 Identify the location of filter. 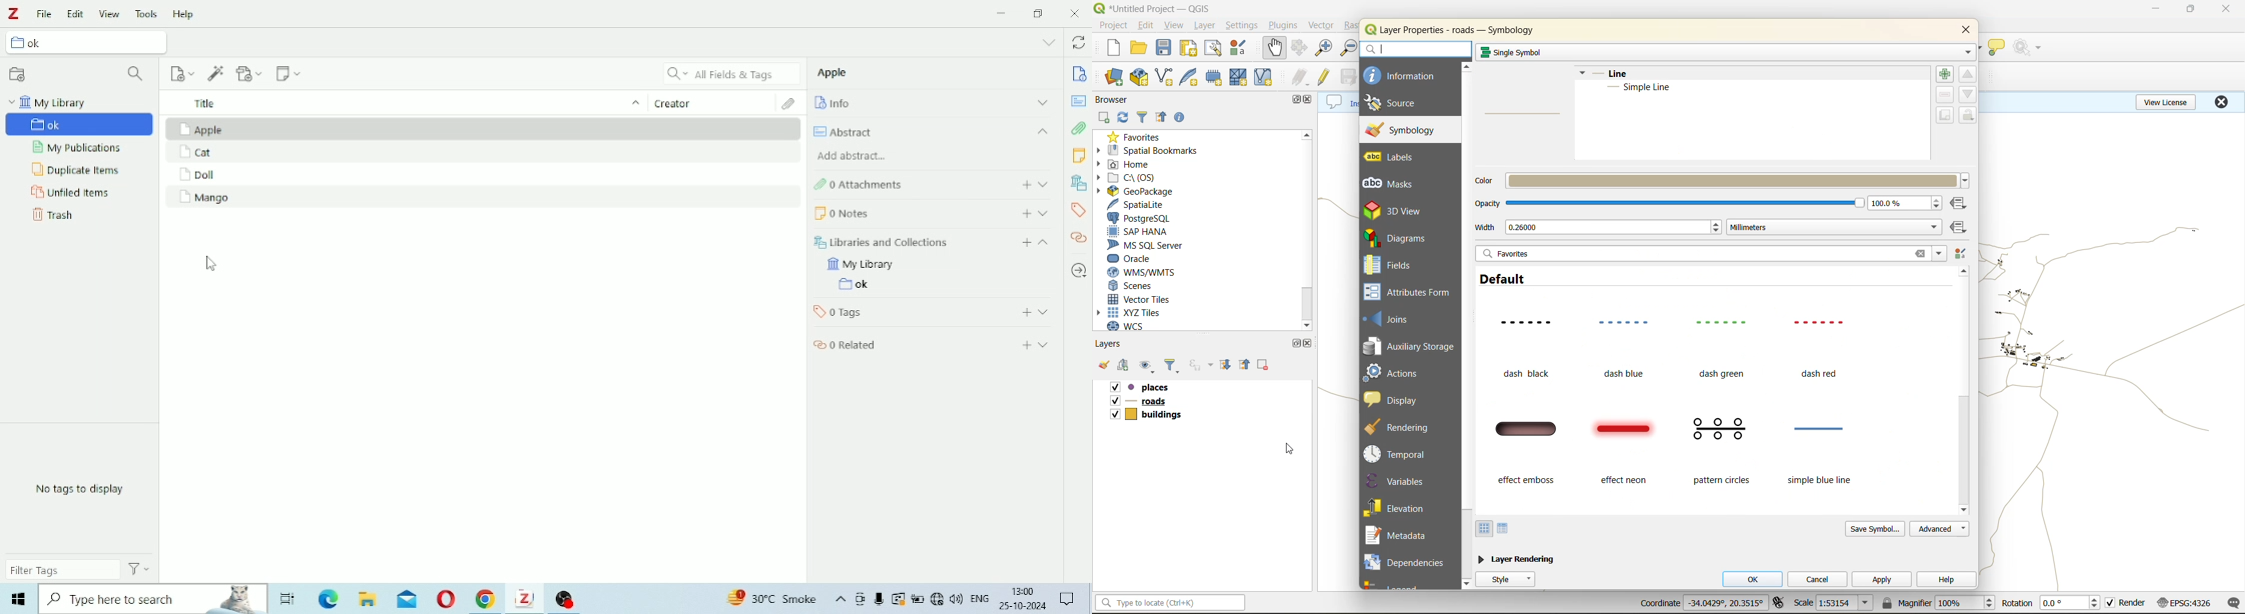
(1172, 366).